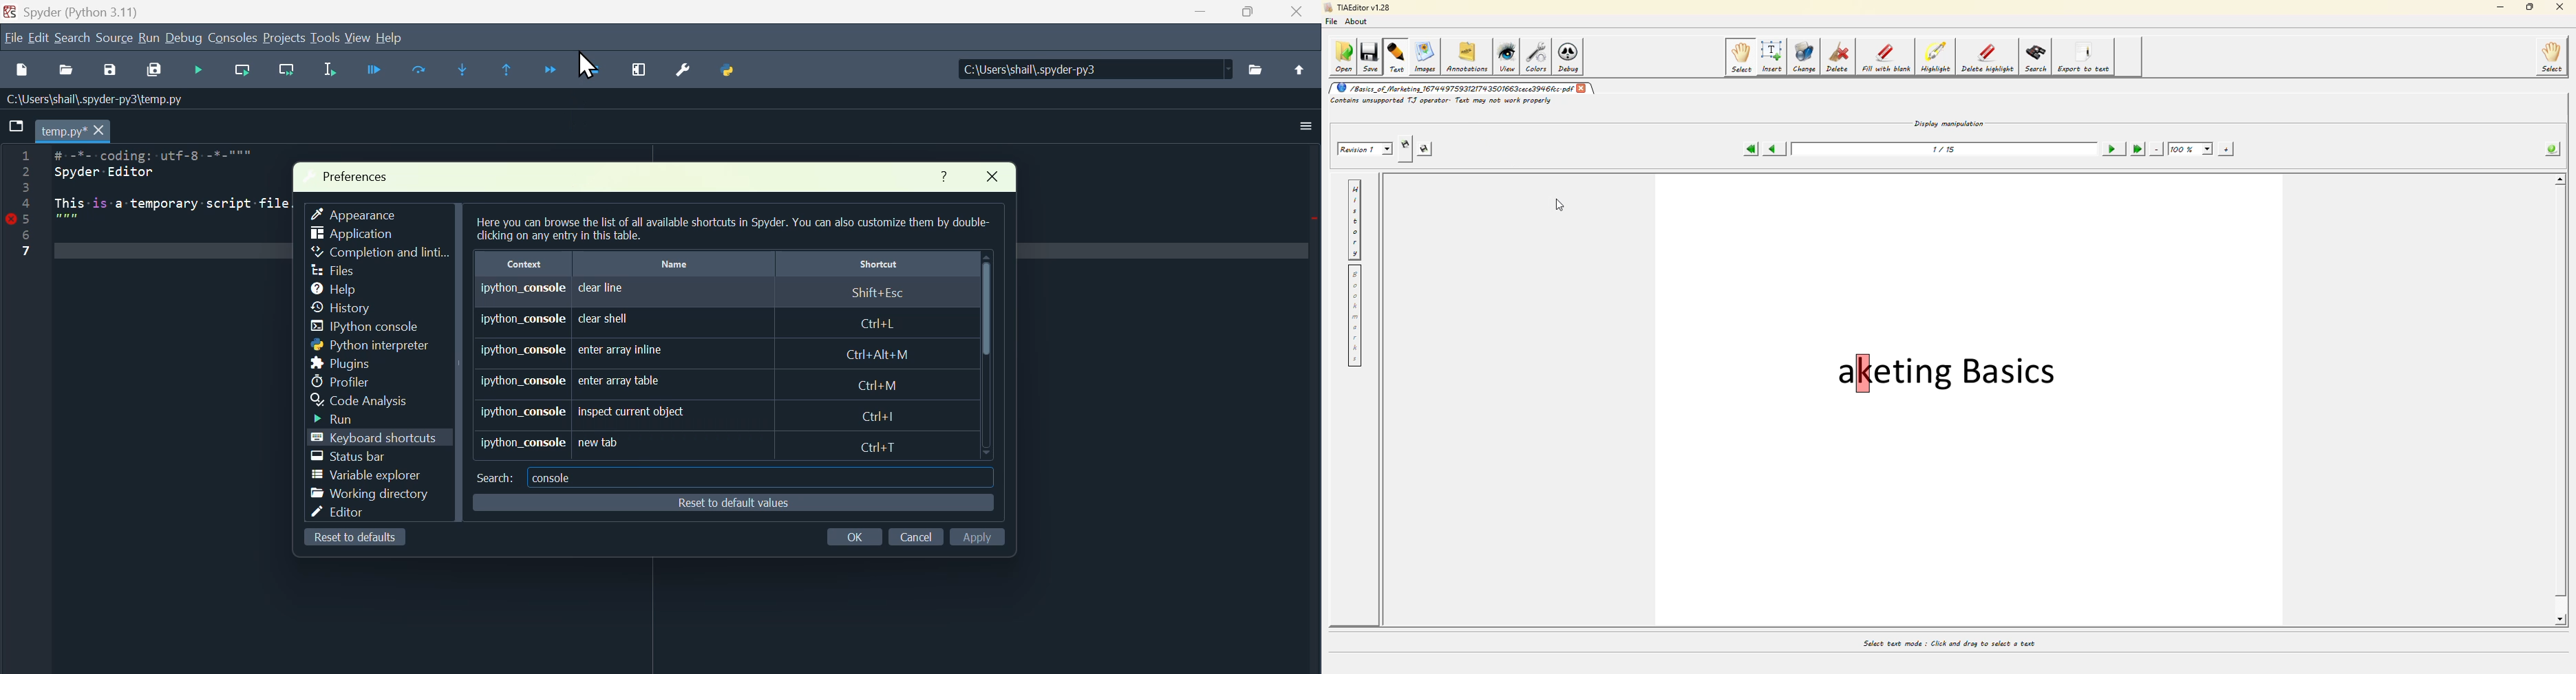  I want to click on Code analysis, so click(384, 400).